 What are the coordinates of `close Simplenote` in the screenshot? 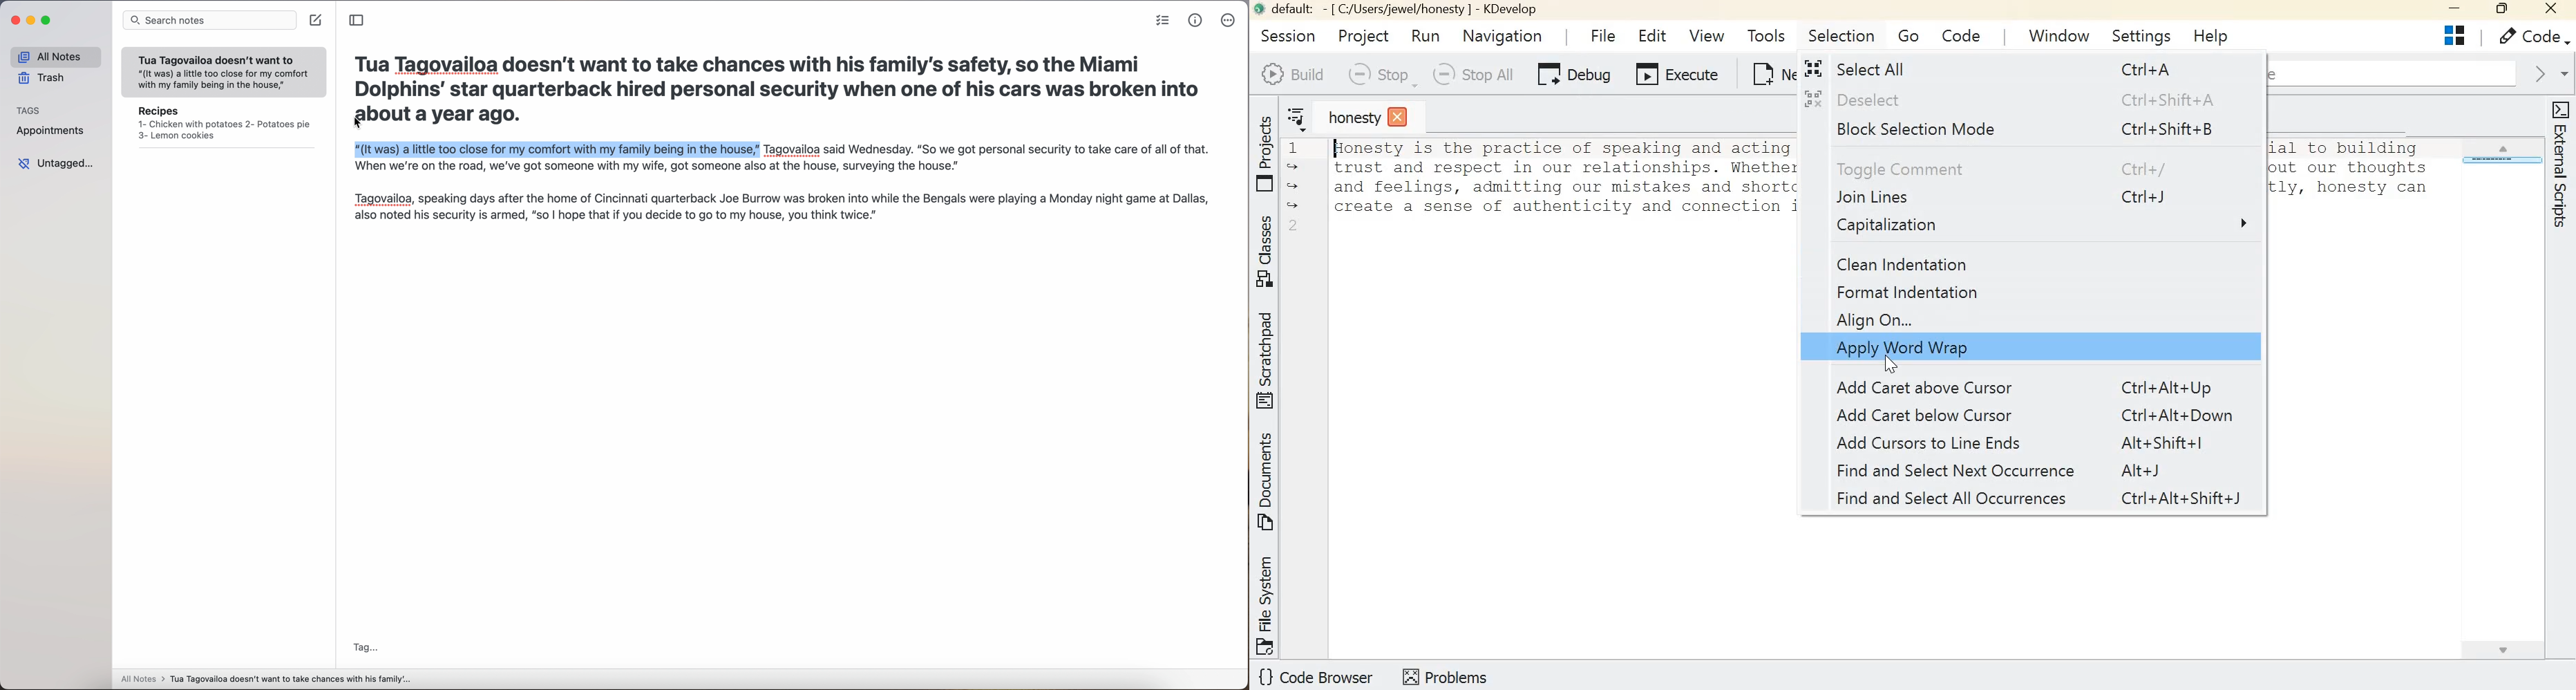 It's located at (15, 20).